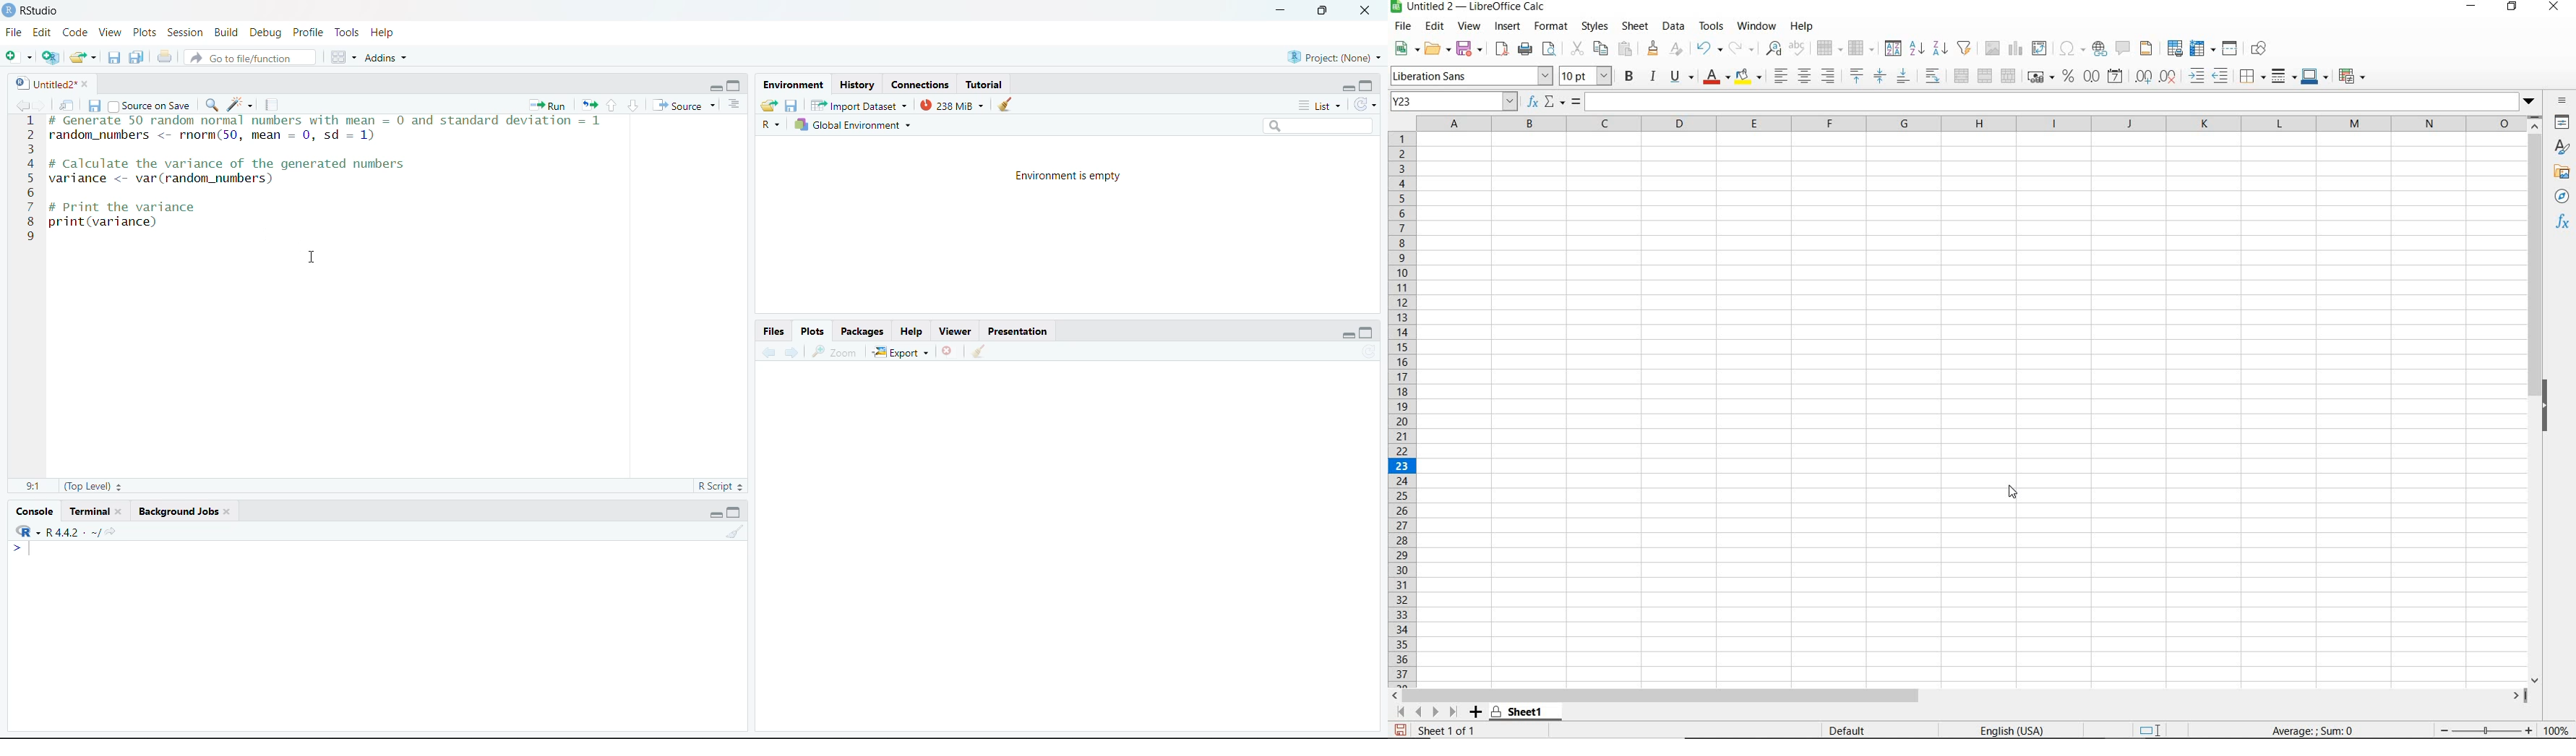 Image resolution: width=2576 pixels, height=756 pixels. I want to click on Plots, so click(812, 331).